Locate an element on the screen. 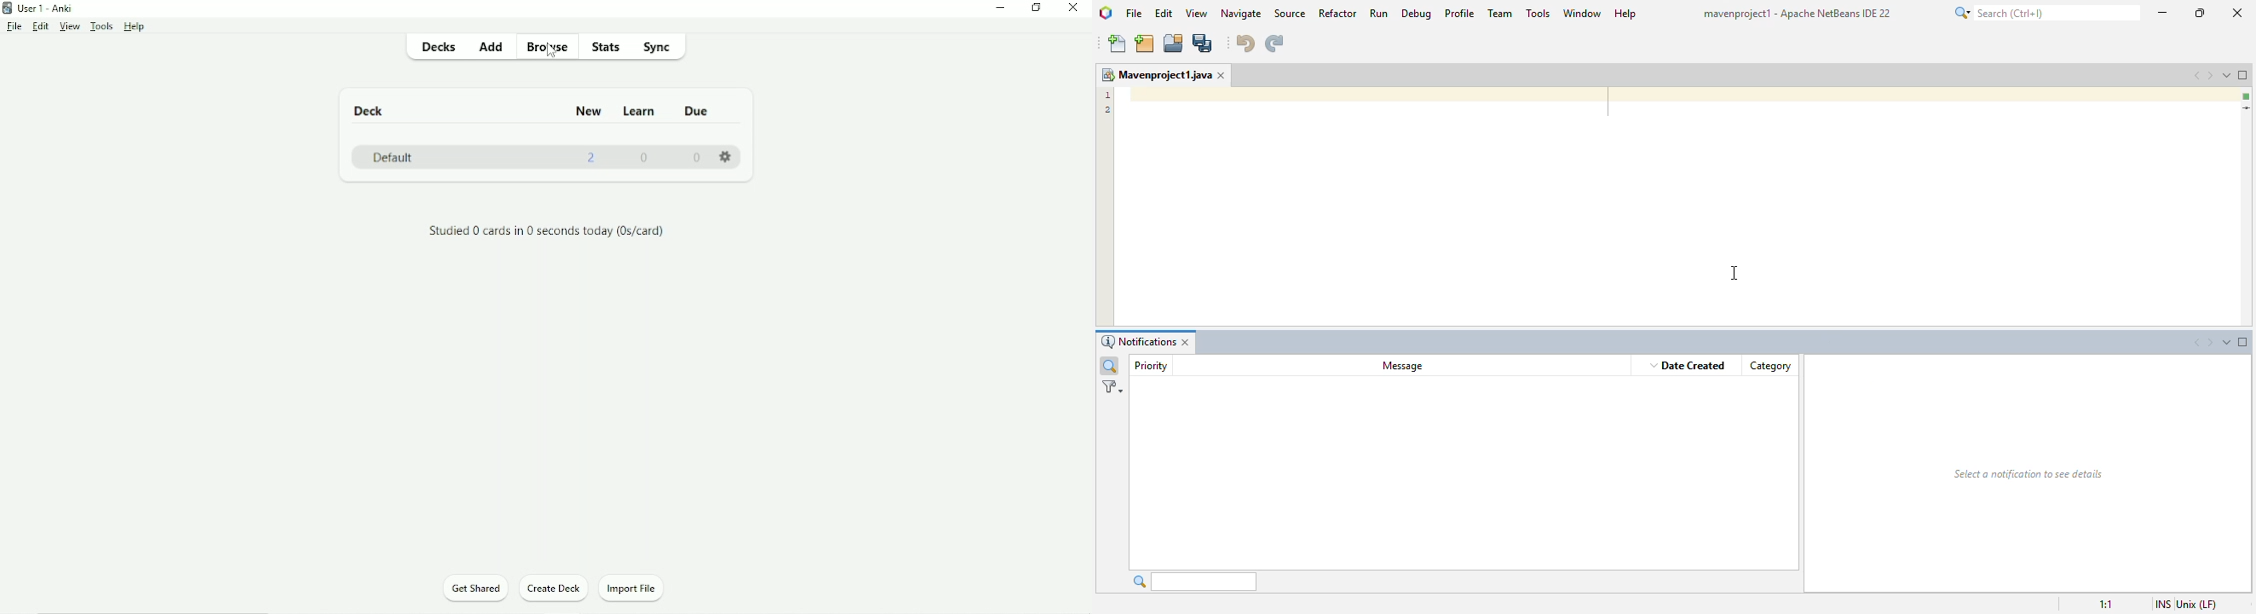  Browse is located at coordinates (549, 48).